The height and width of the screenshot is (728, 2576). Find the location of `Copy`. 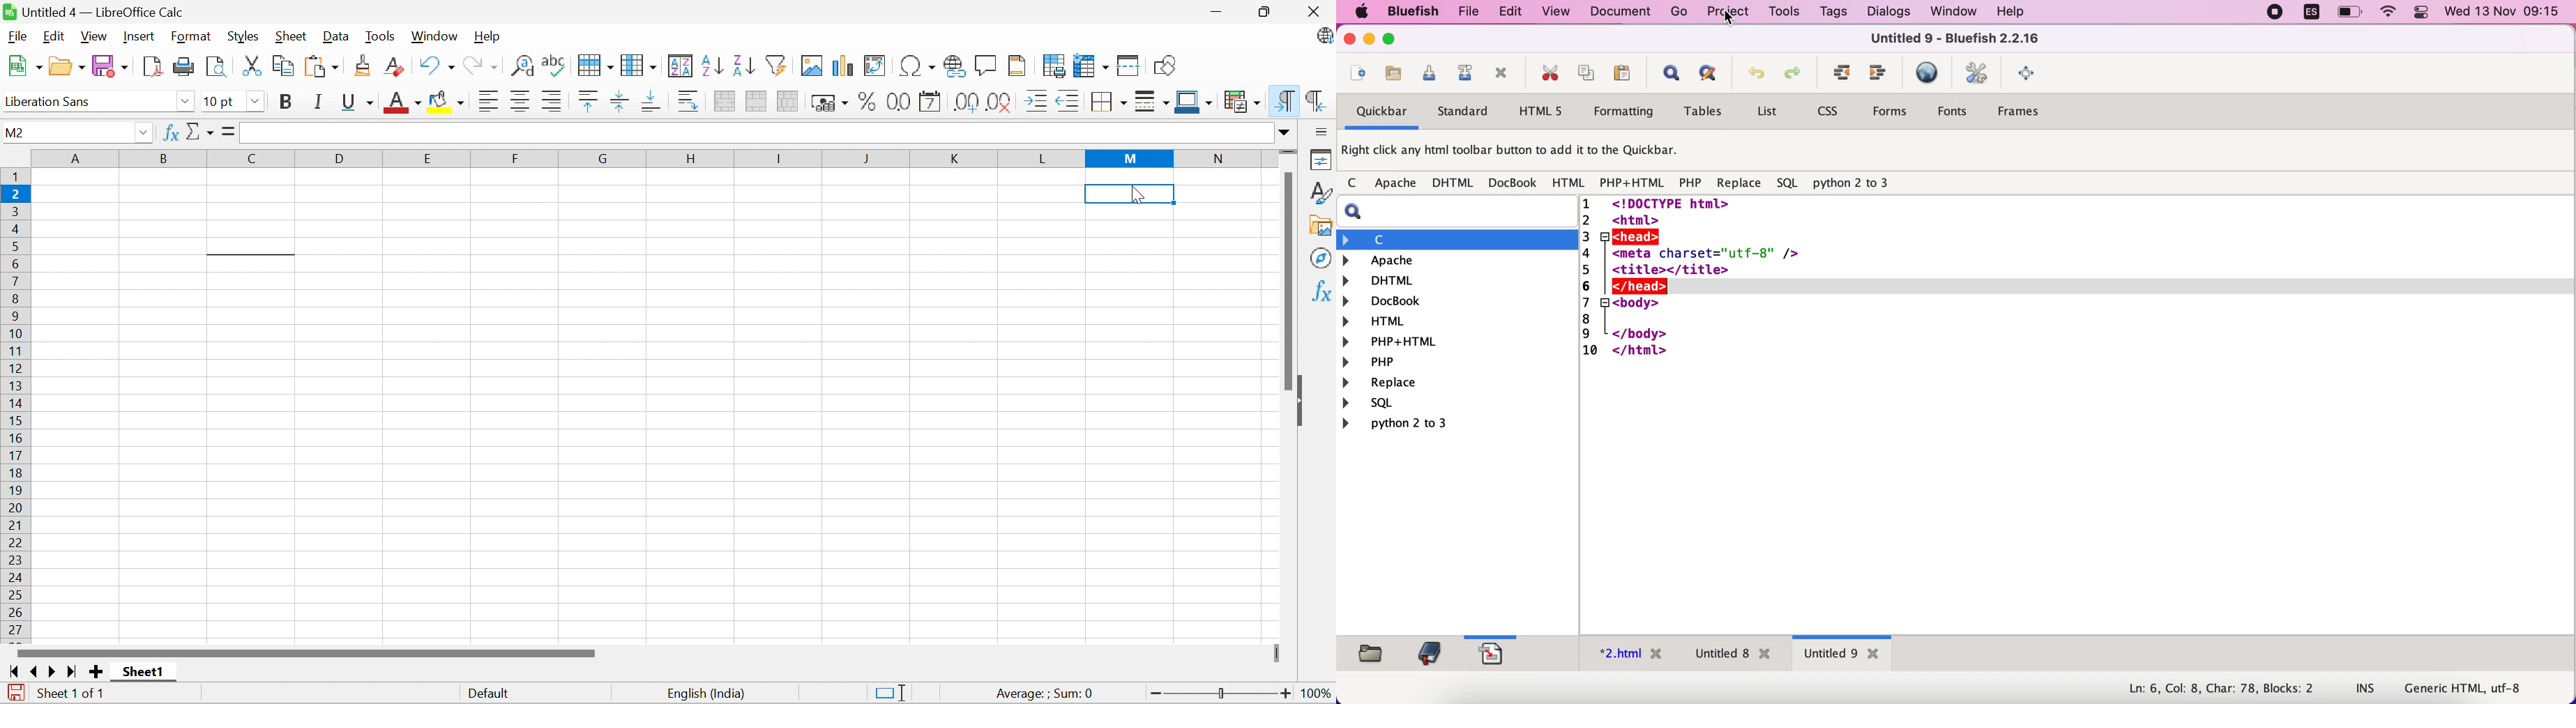

Copy is located at coordinates (284, 65).